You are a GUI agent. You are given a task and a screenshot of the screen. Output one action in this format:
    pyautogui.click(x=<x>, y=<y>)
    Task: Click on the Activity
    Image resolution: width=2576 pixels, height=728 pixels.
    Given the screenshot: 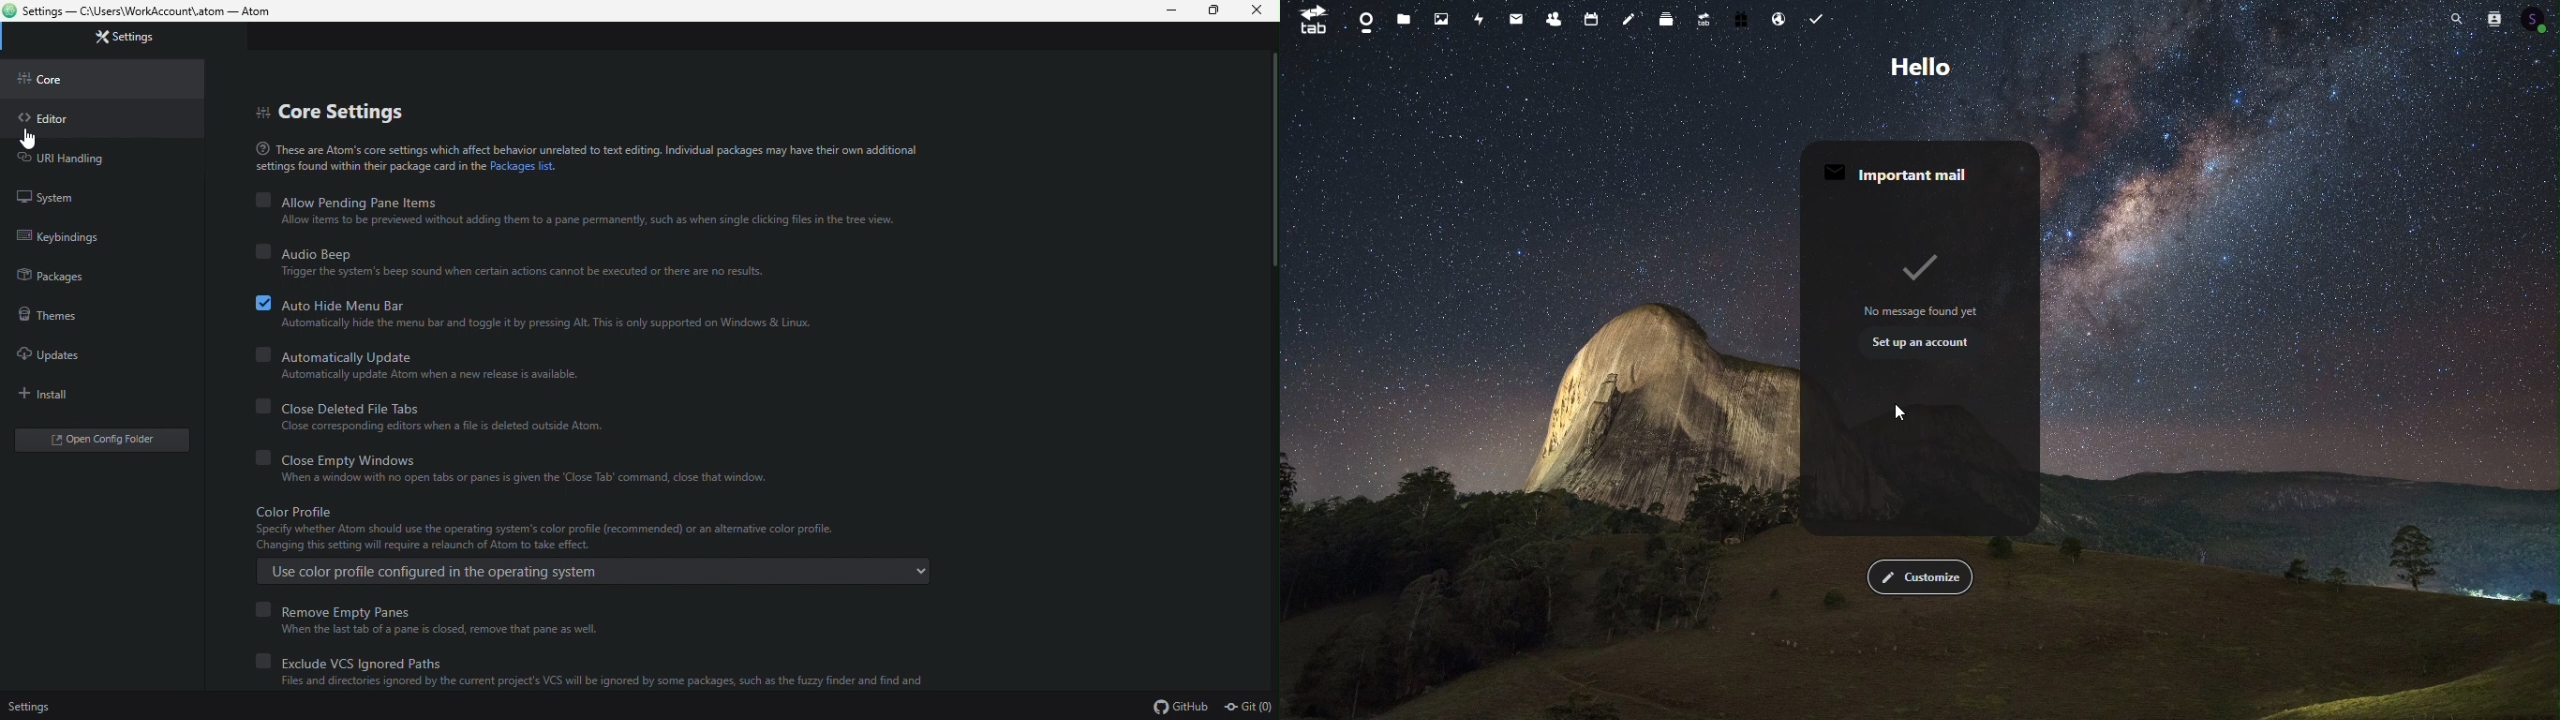 What is the action you would take?
    pyautogui.click(x=1479, y=19)
    